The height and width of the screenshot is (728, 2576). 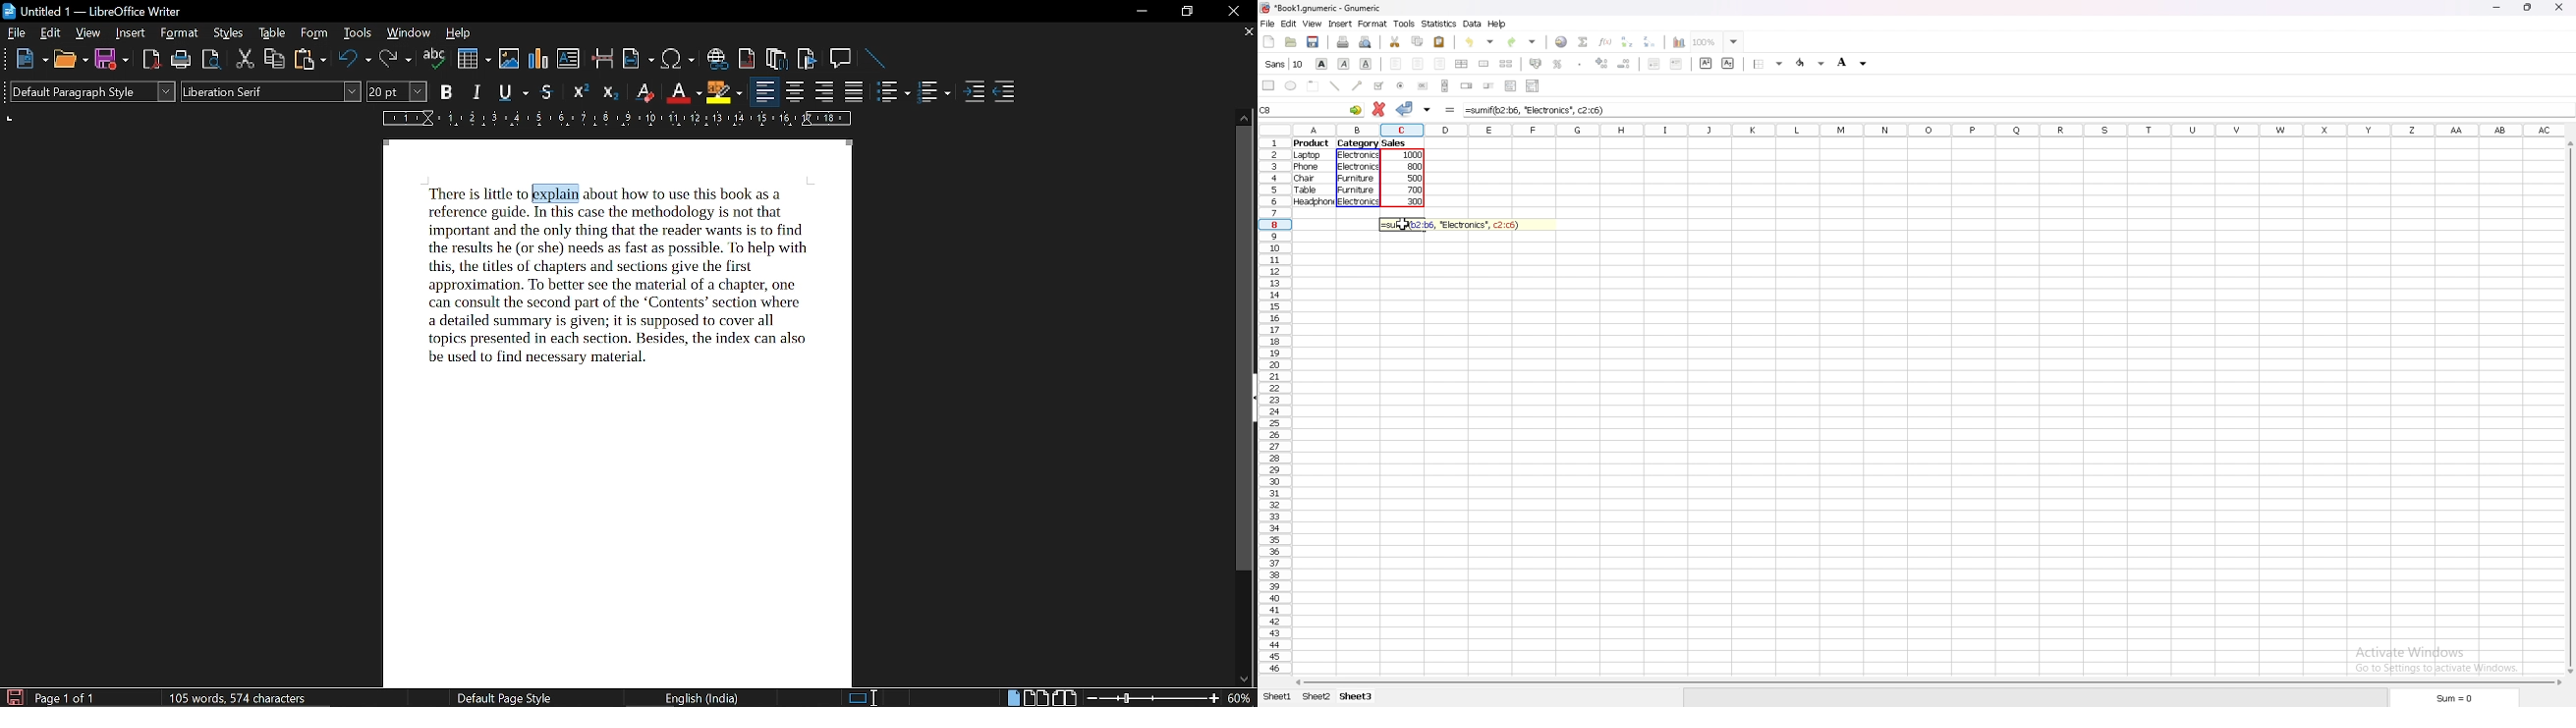 I want to click on undo, so click(x=356, y=61).